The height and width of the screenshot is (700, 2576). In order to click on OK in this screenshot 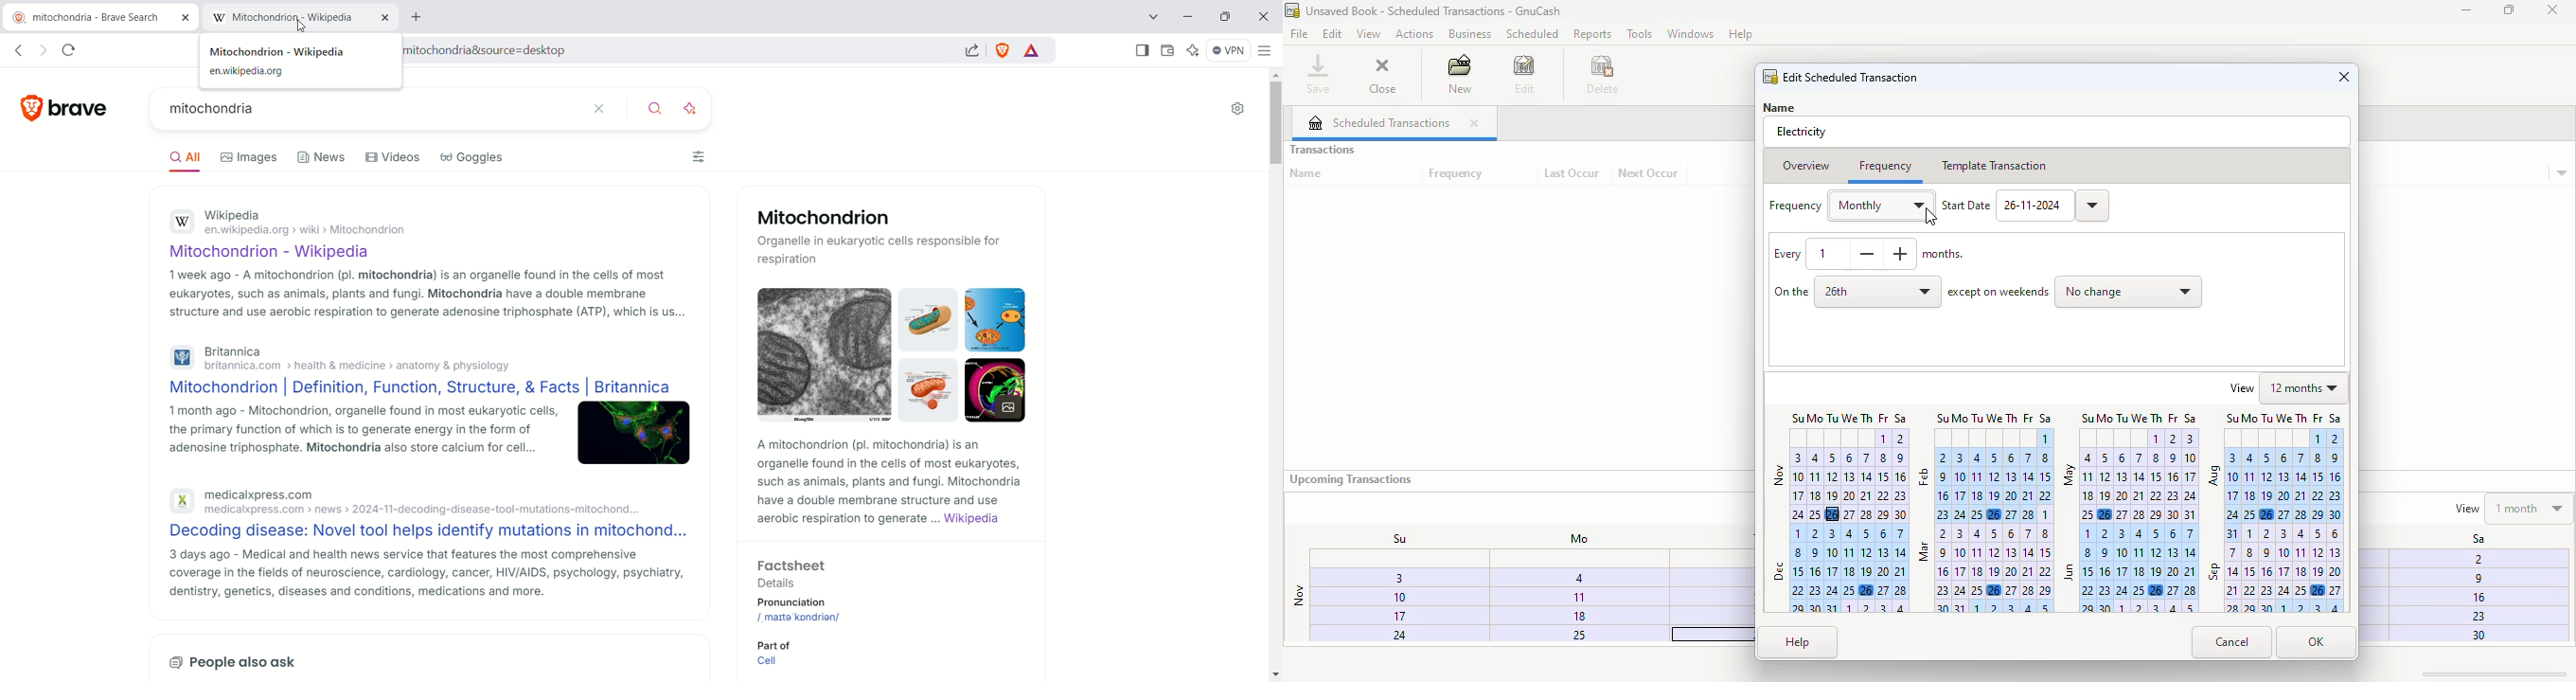, I will do `click(2317, 643)`.